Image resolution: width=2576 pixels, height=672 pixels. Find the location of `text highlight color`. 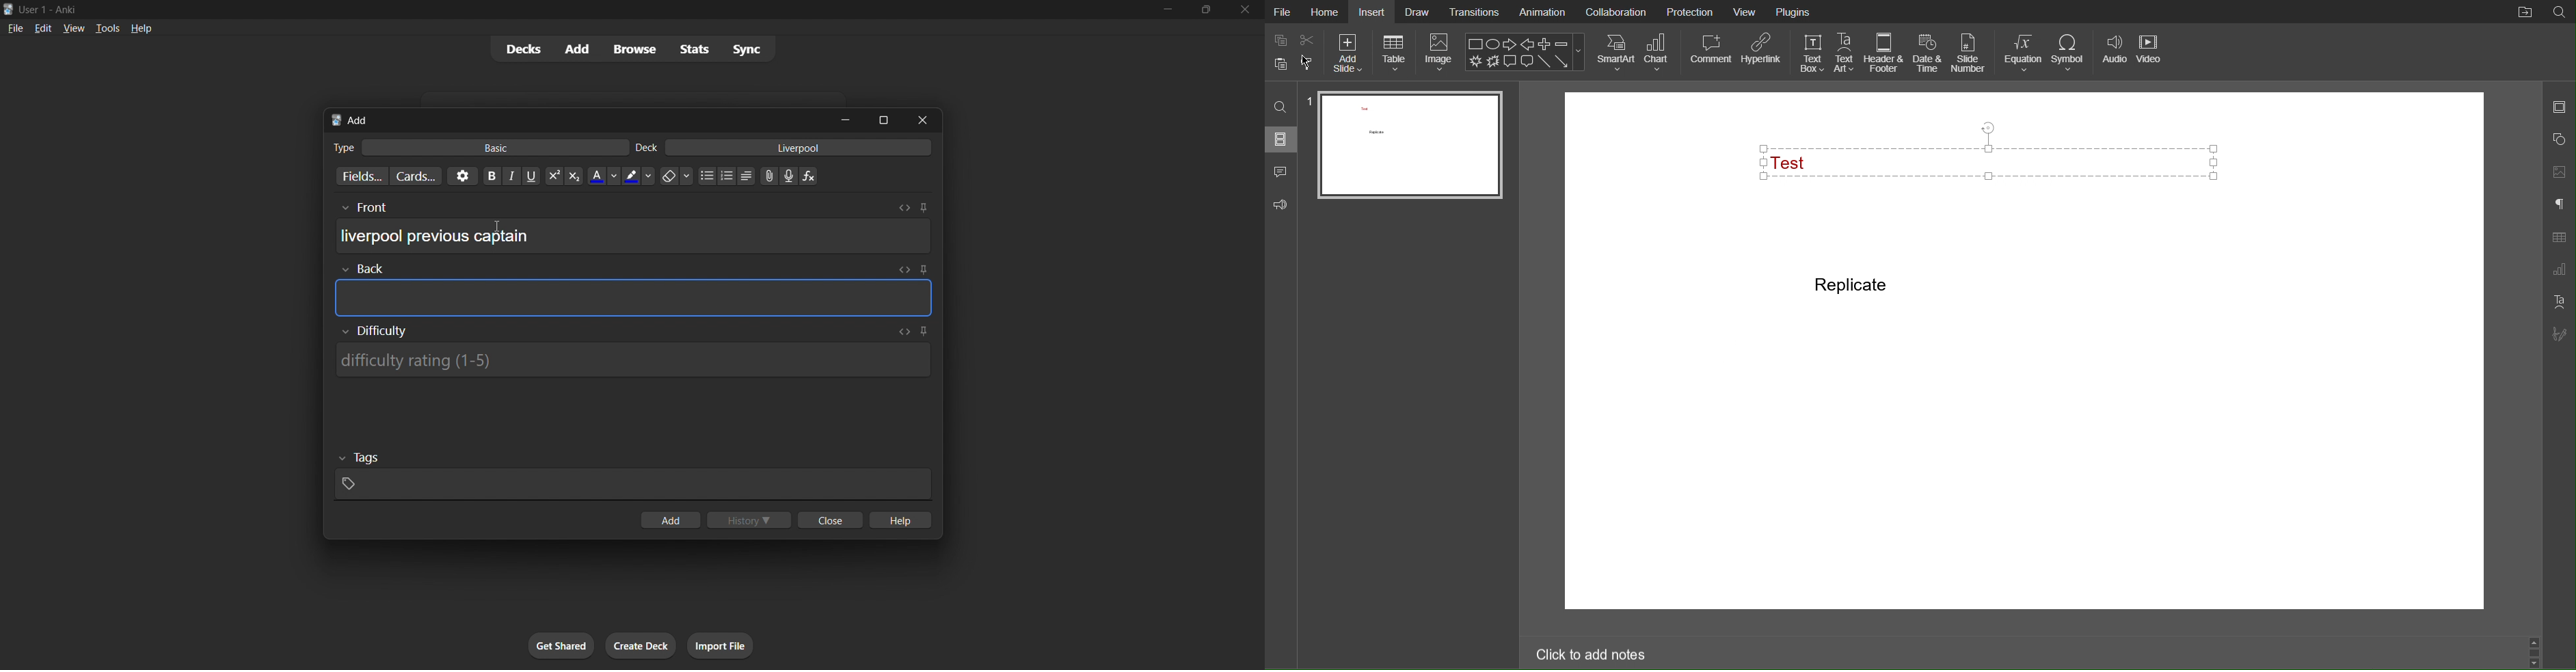

text highlight color is located at coordinates (638, 175).